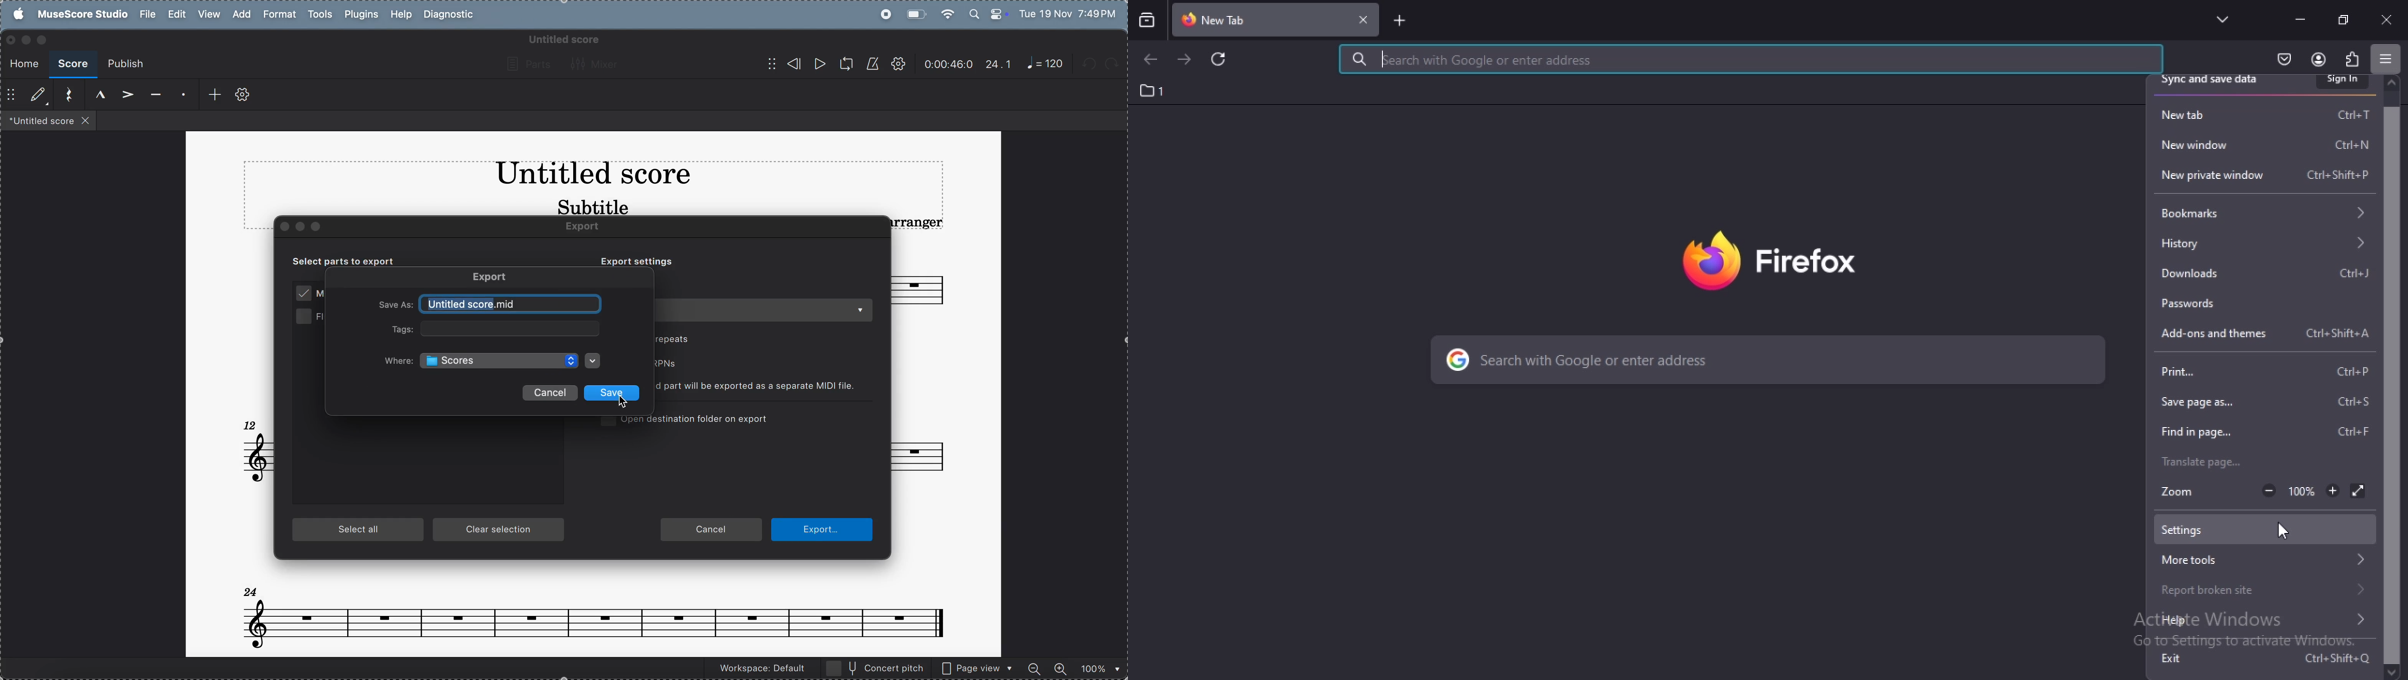  What do you see at coordinates (15, 13) in the screenshot?
I see `apple menu` at bounding box center [15, 13].